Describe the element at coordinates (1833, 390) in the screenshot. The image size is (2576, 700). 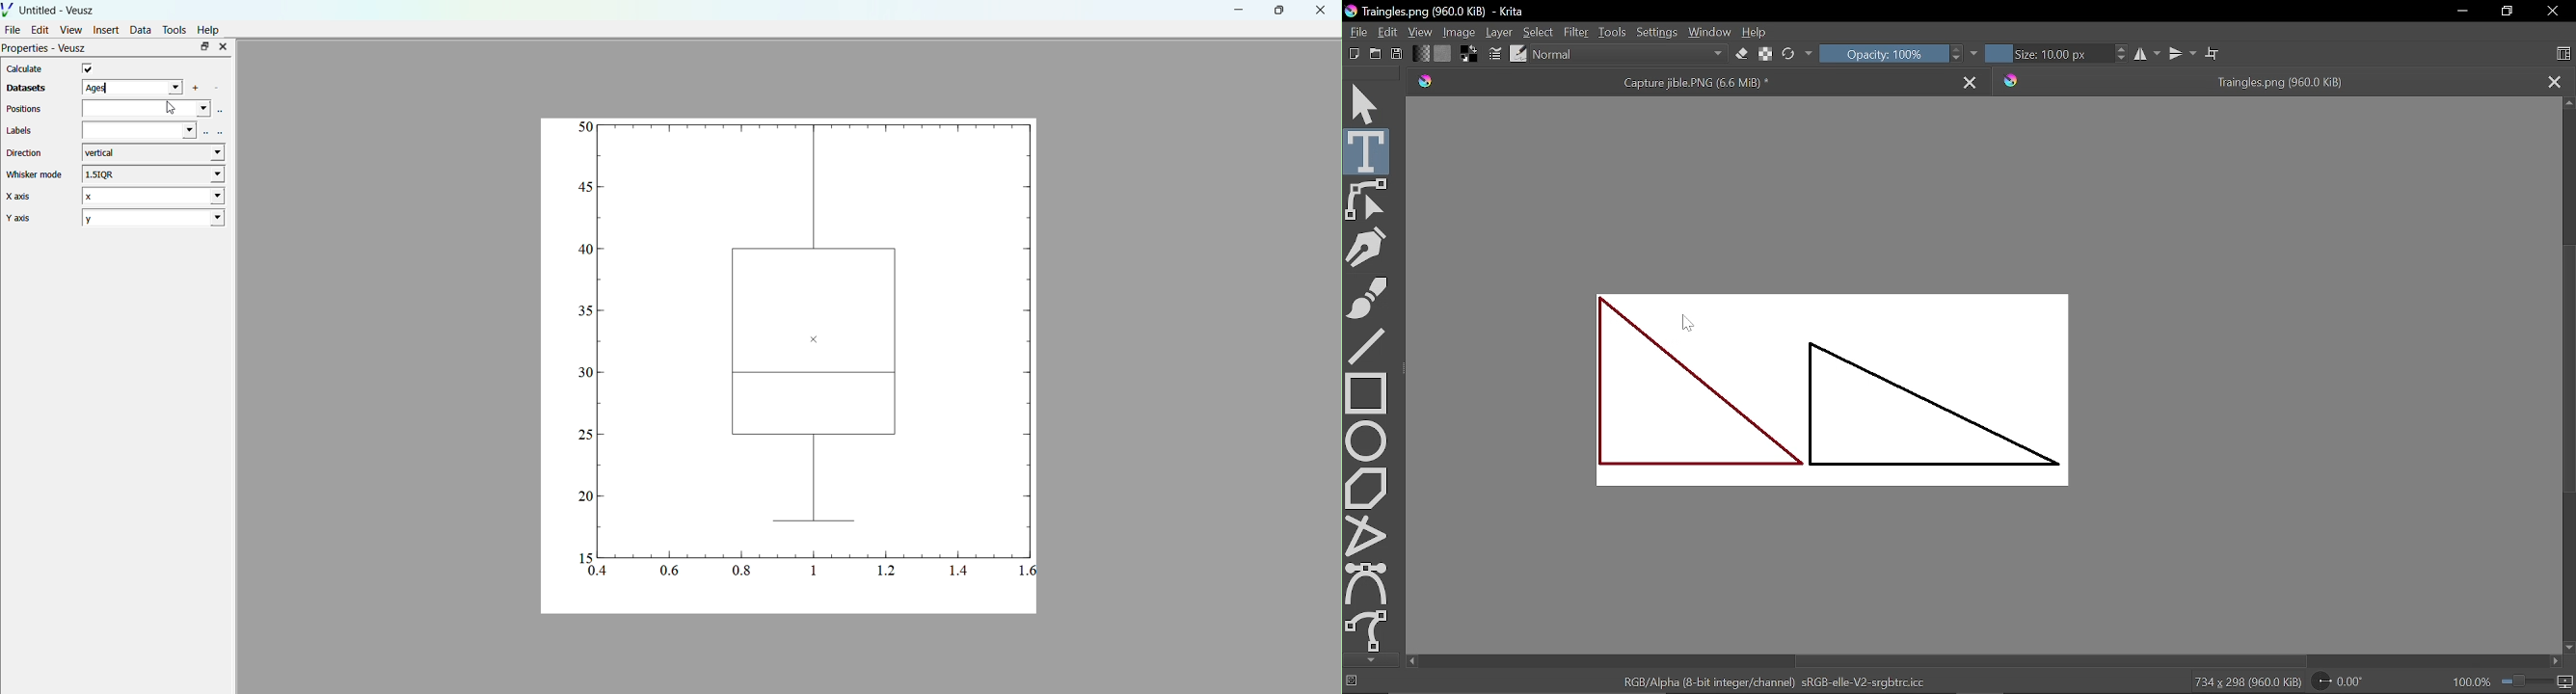
I see `shapes` at that location.